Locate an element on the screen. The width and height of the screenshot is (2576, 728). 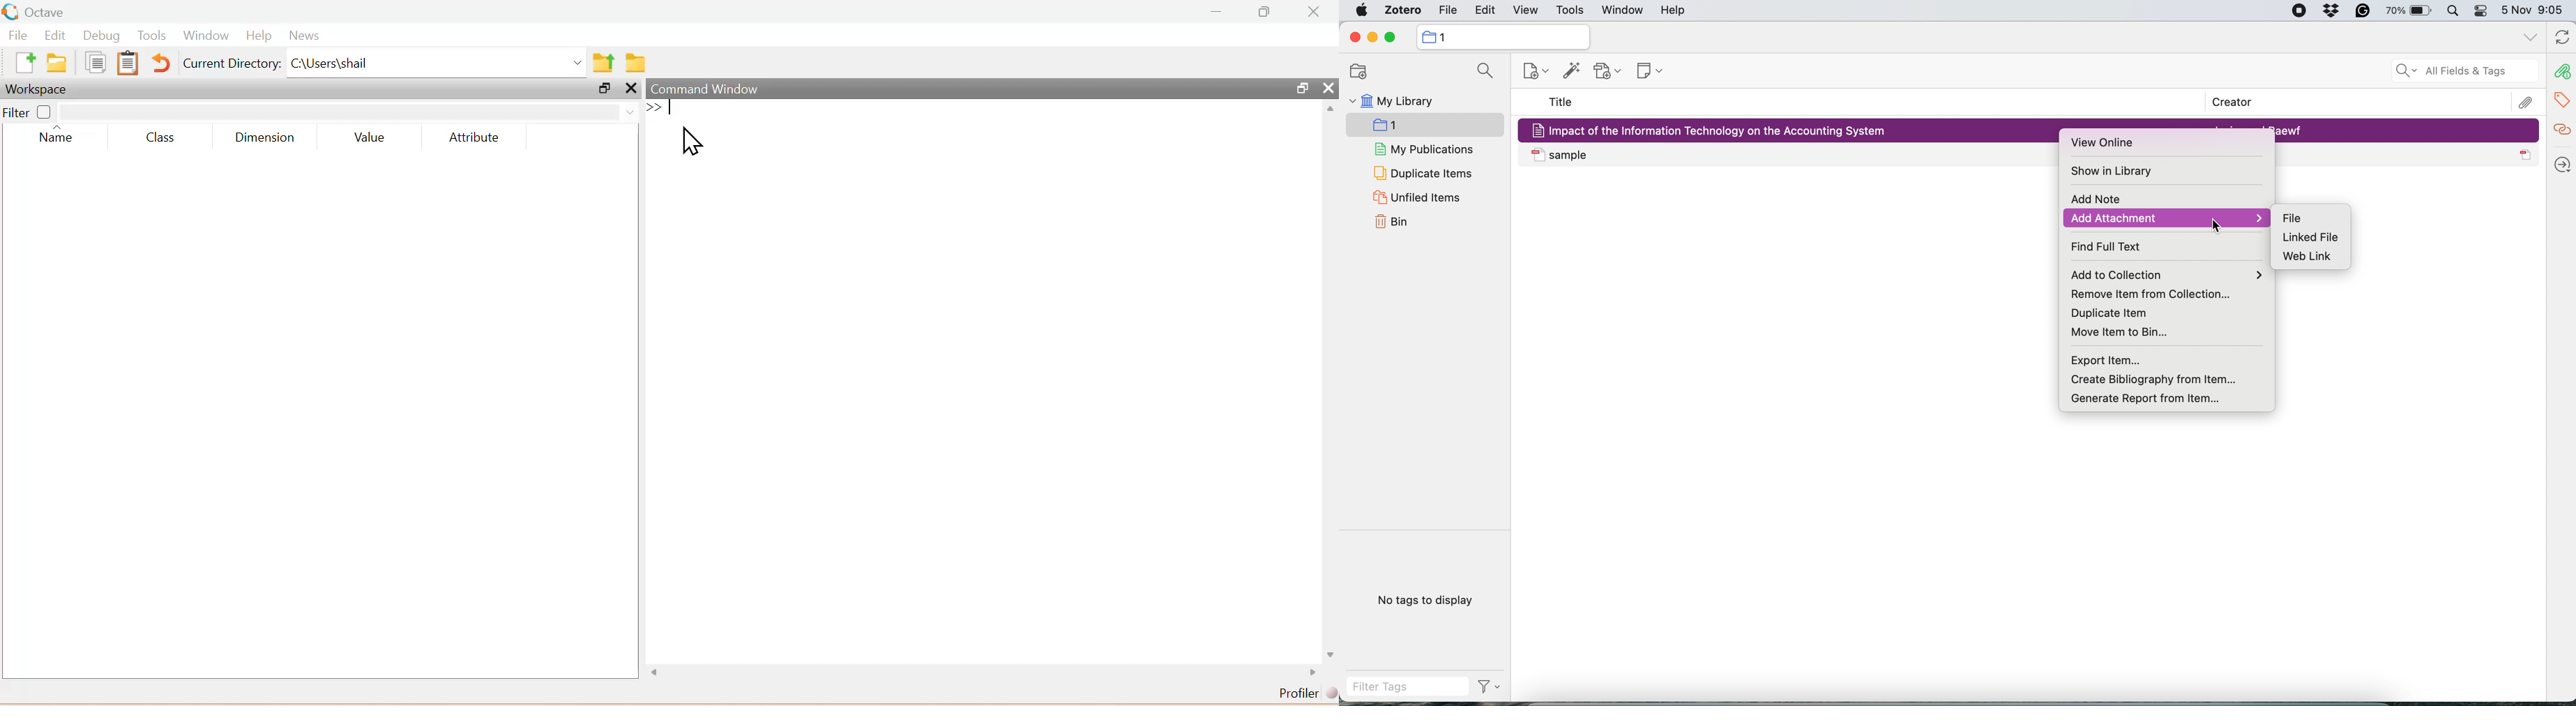
grammarly is located at coordinates (2360, 12).